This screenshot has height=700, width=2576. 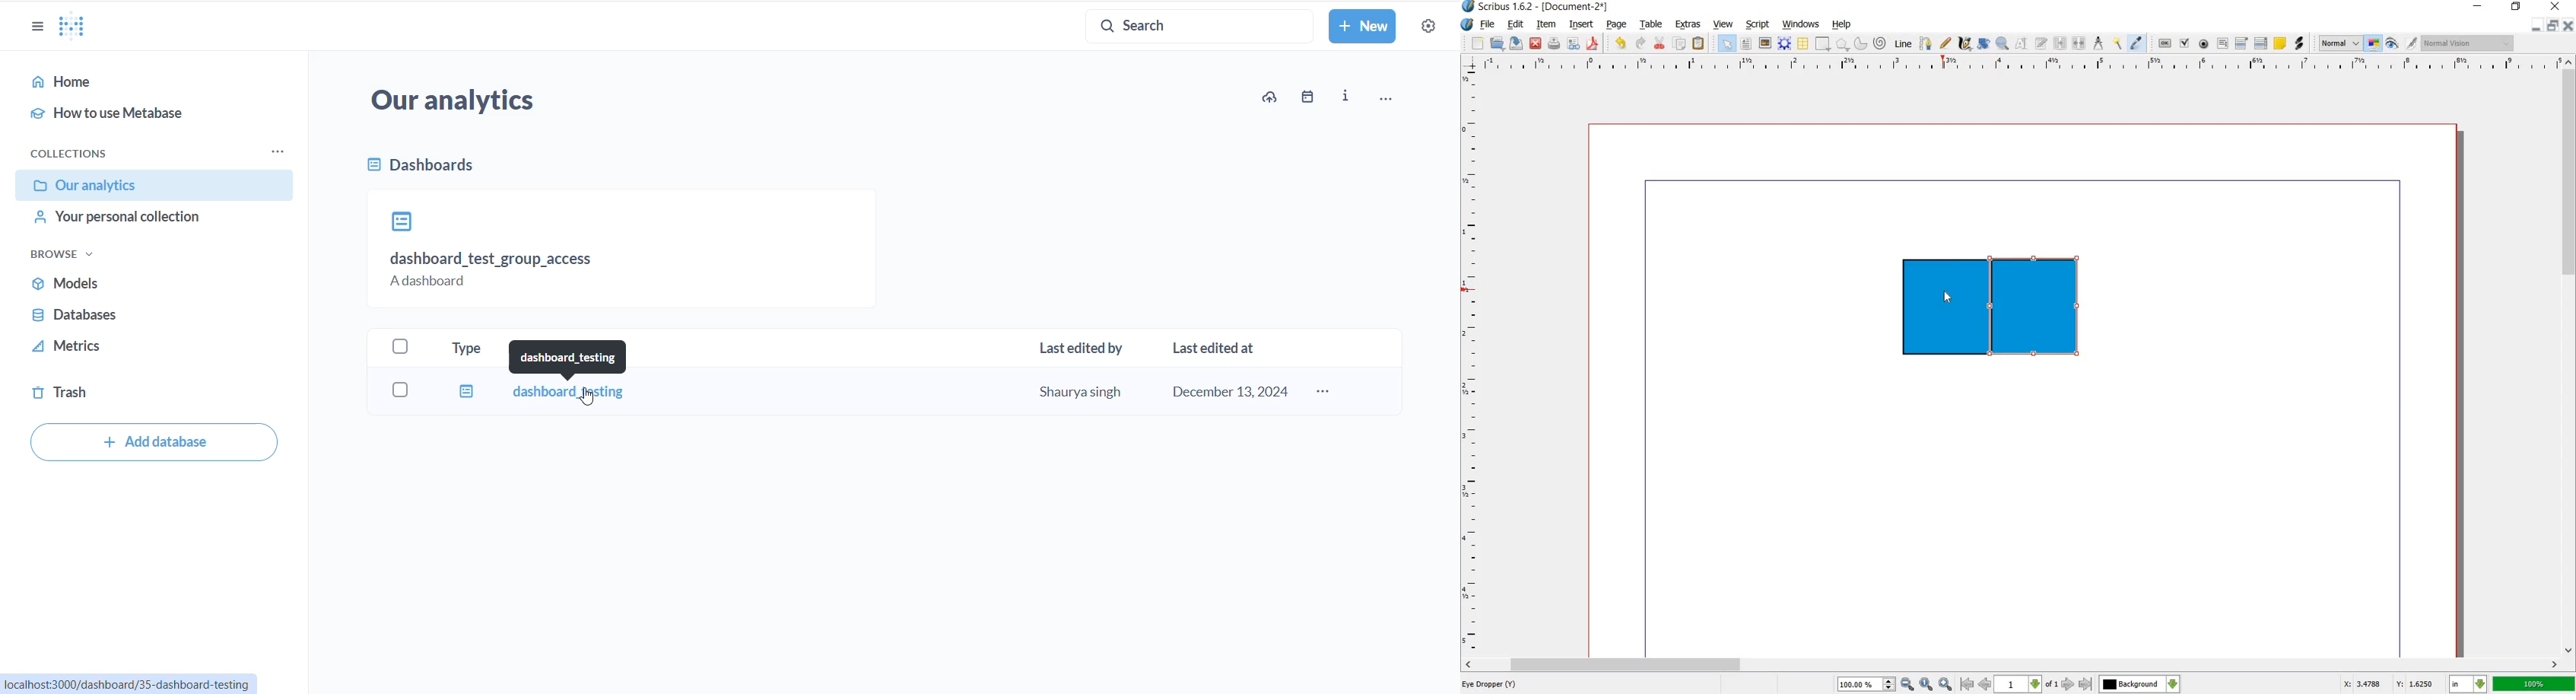 What do you see at coordinates (2538, 25) in the screenshot?
I see `minimize` at bounding box center [2538, 25].